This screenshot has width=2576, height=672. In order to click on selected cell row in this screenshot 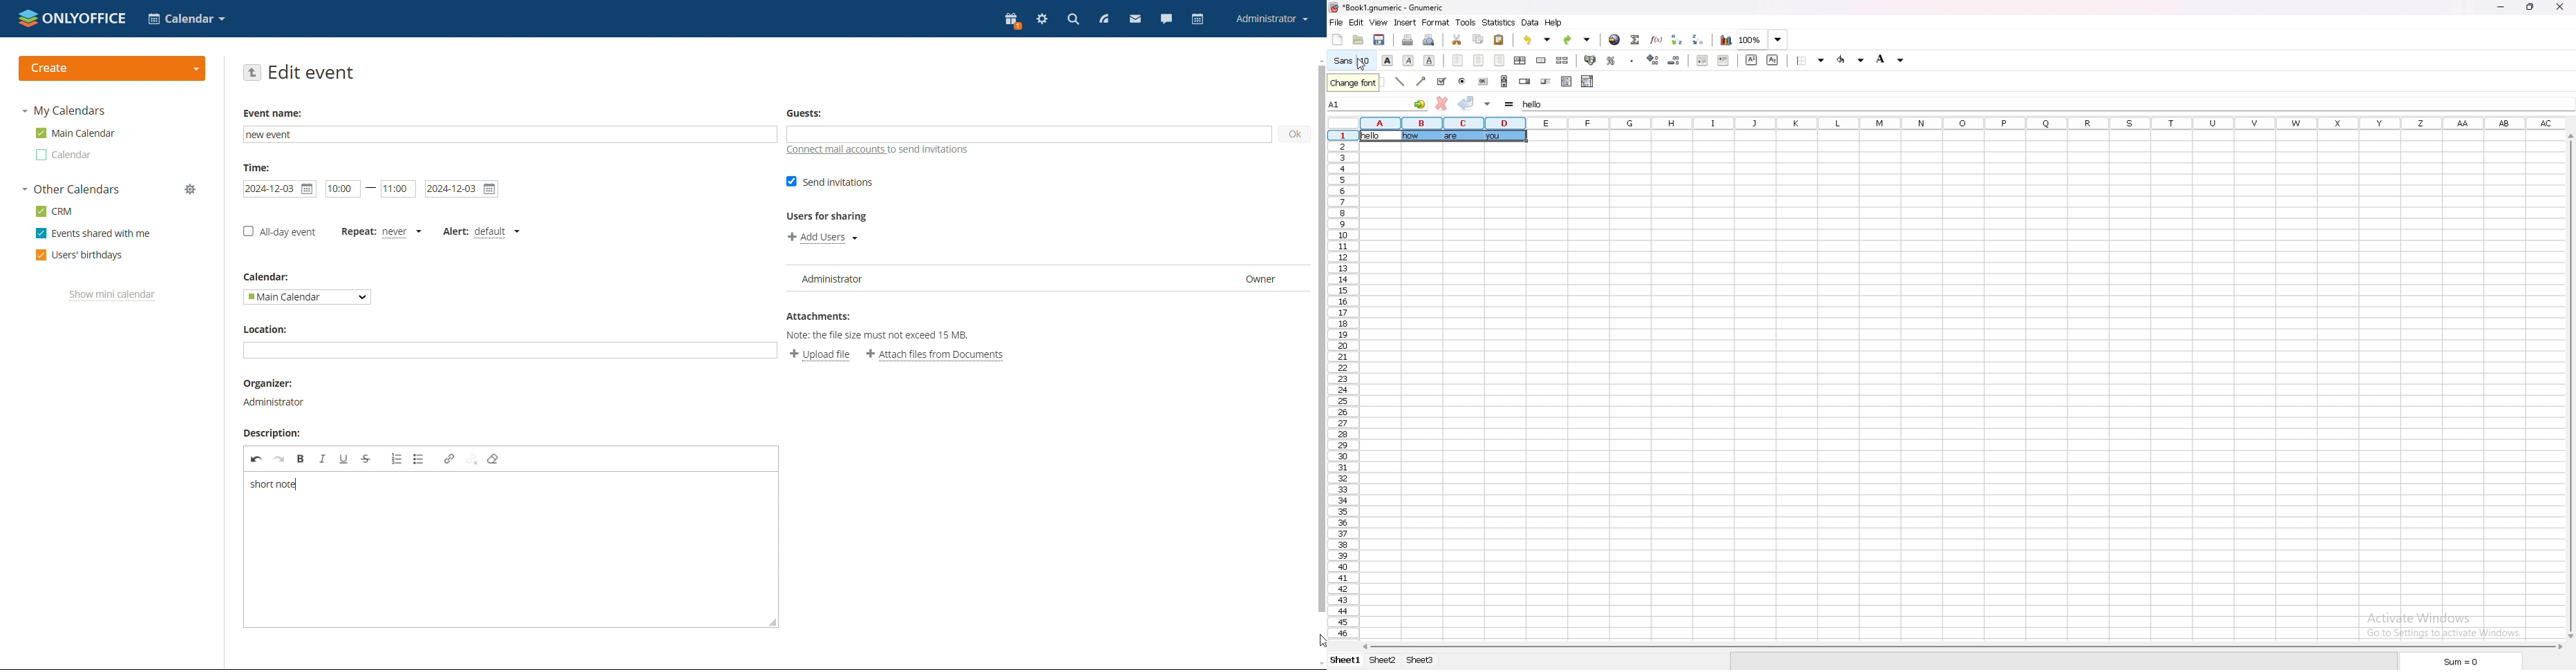, I will do `click(1342, 135)`.